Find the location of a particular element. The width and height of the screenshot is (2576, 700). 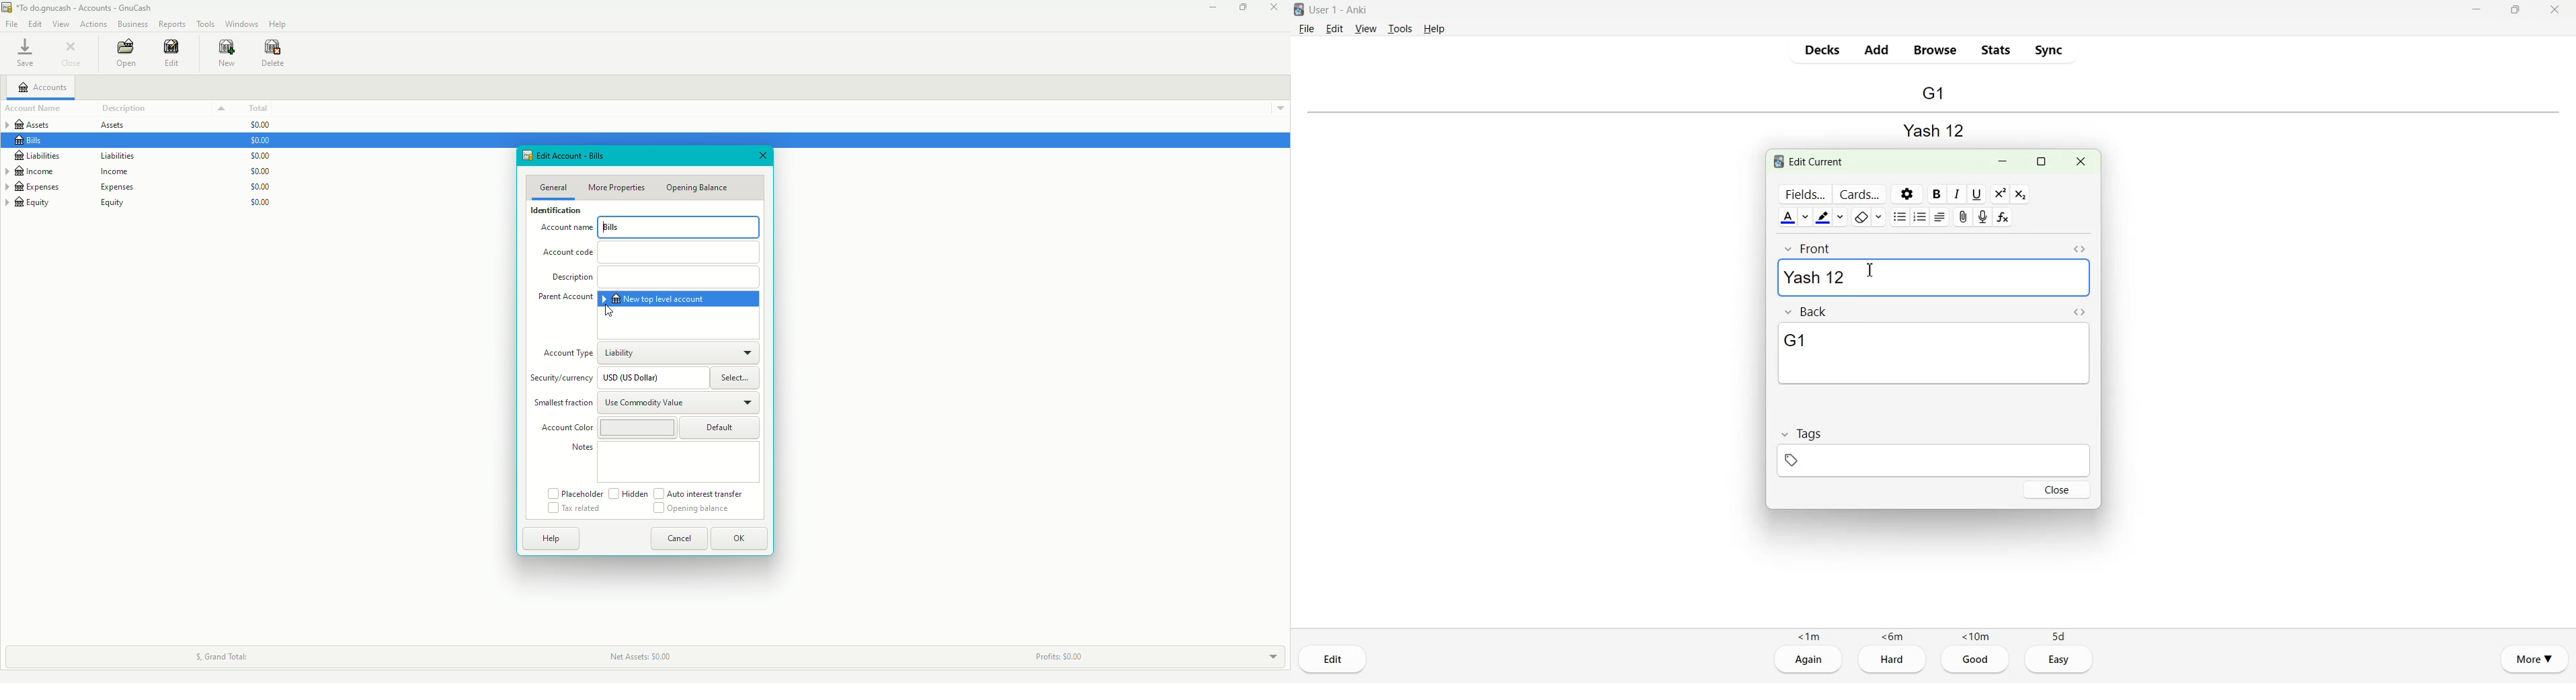

Liabilities is located at coordinates (103, 156).